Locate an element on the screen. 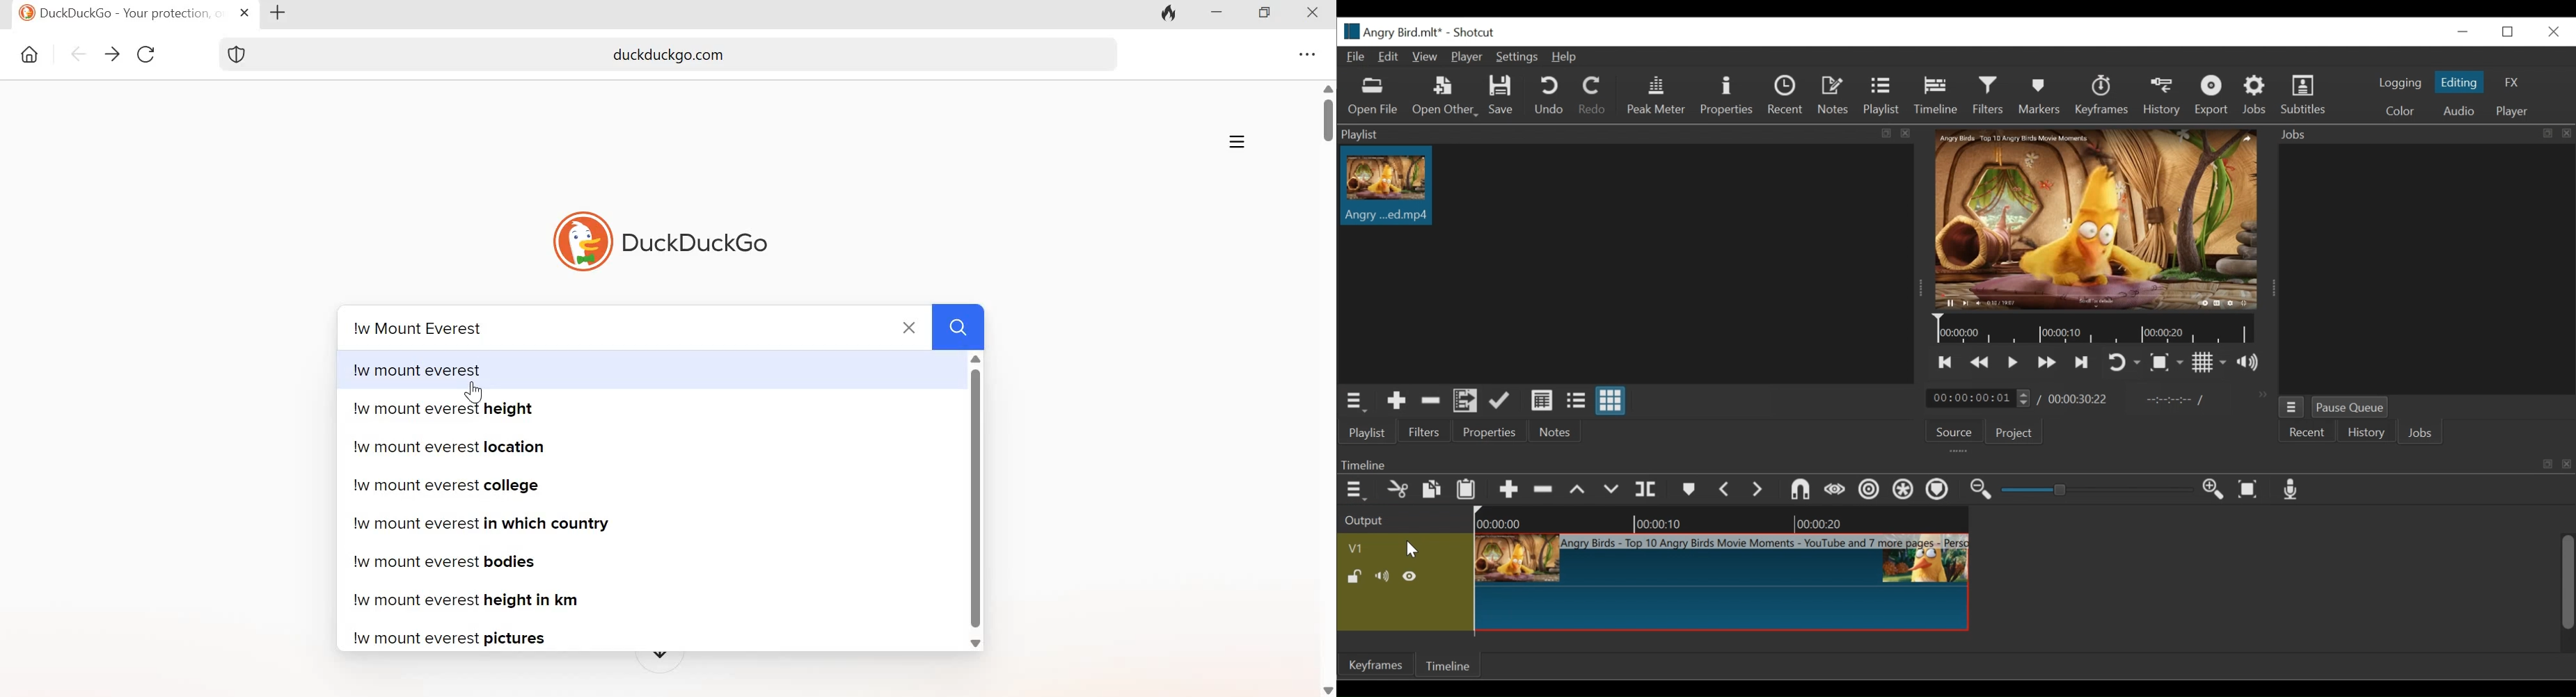 The image size is (2576, 700). Close is located at coordinates (1314, 13).